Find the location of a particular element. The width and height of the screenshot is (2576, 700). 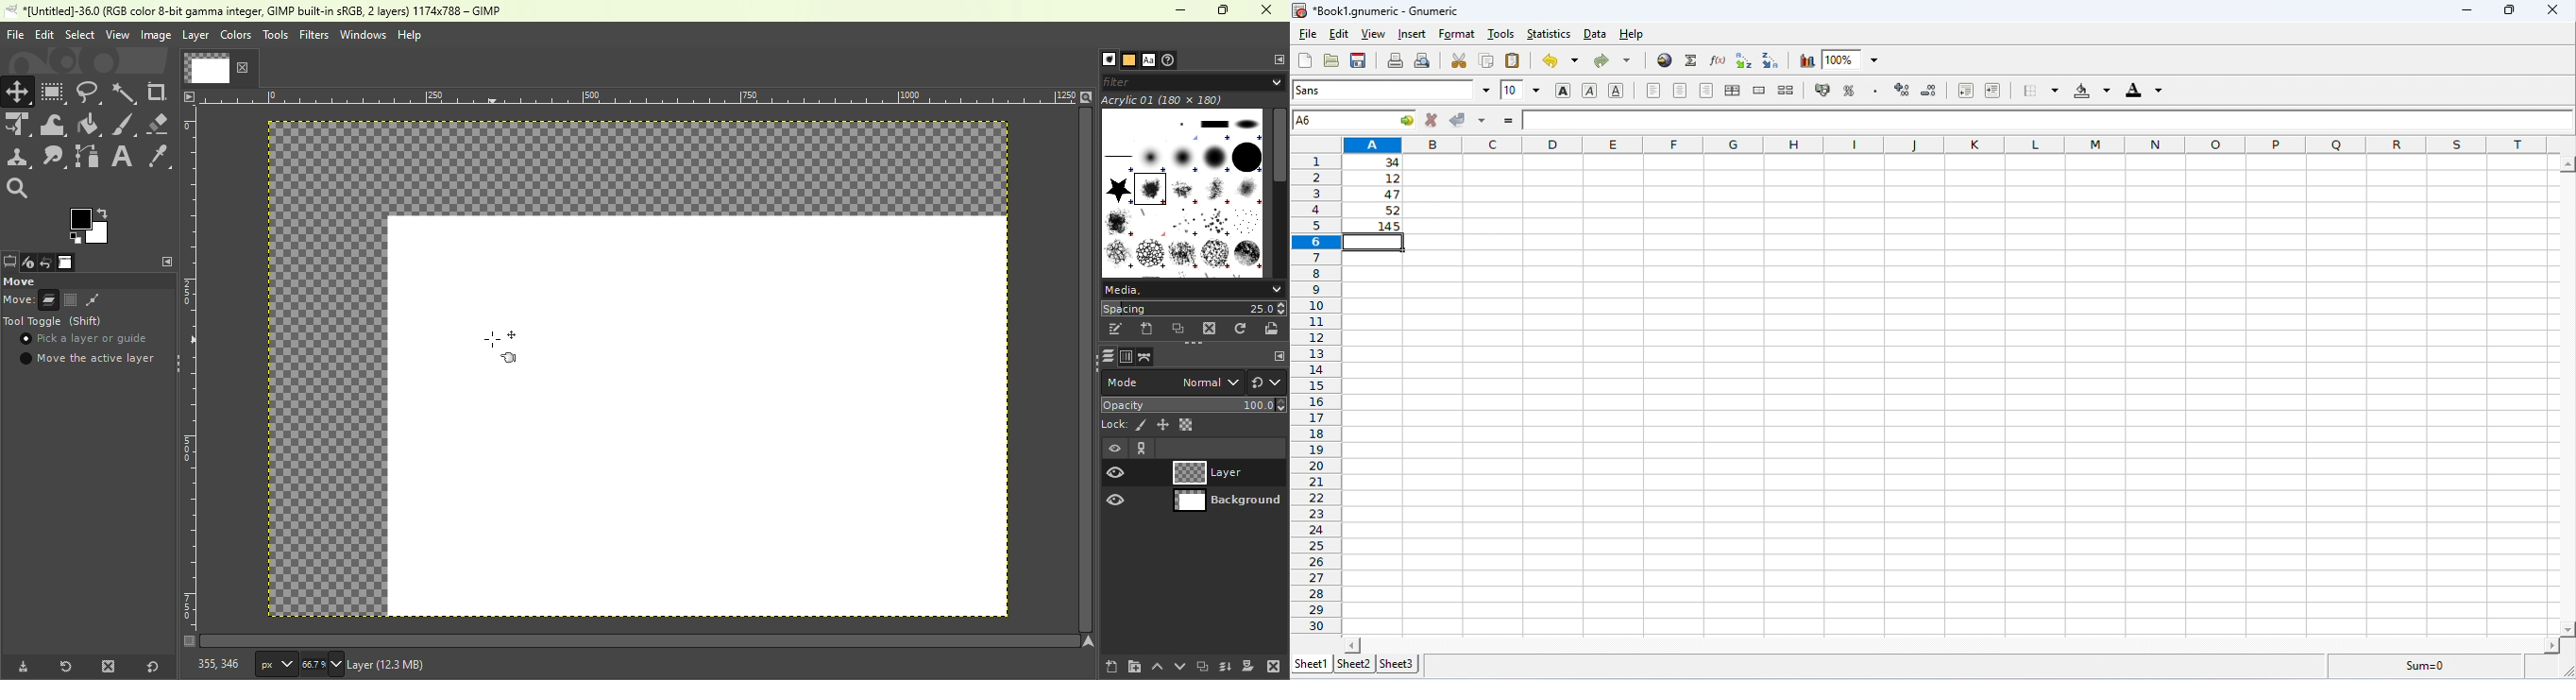

Zoom tool is located at coordinates (23, 189).